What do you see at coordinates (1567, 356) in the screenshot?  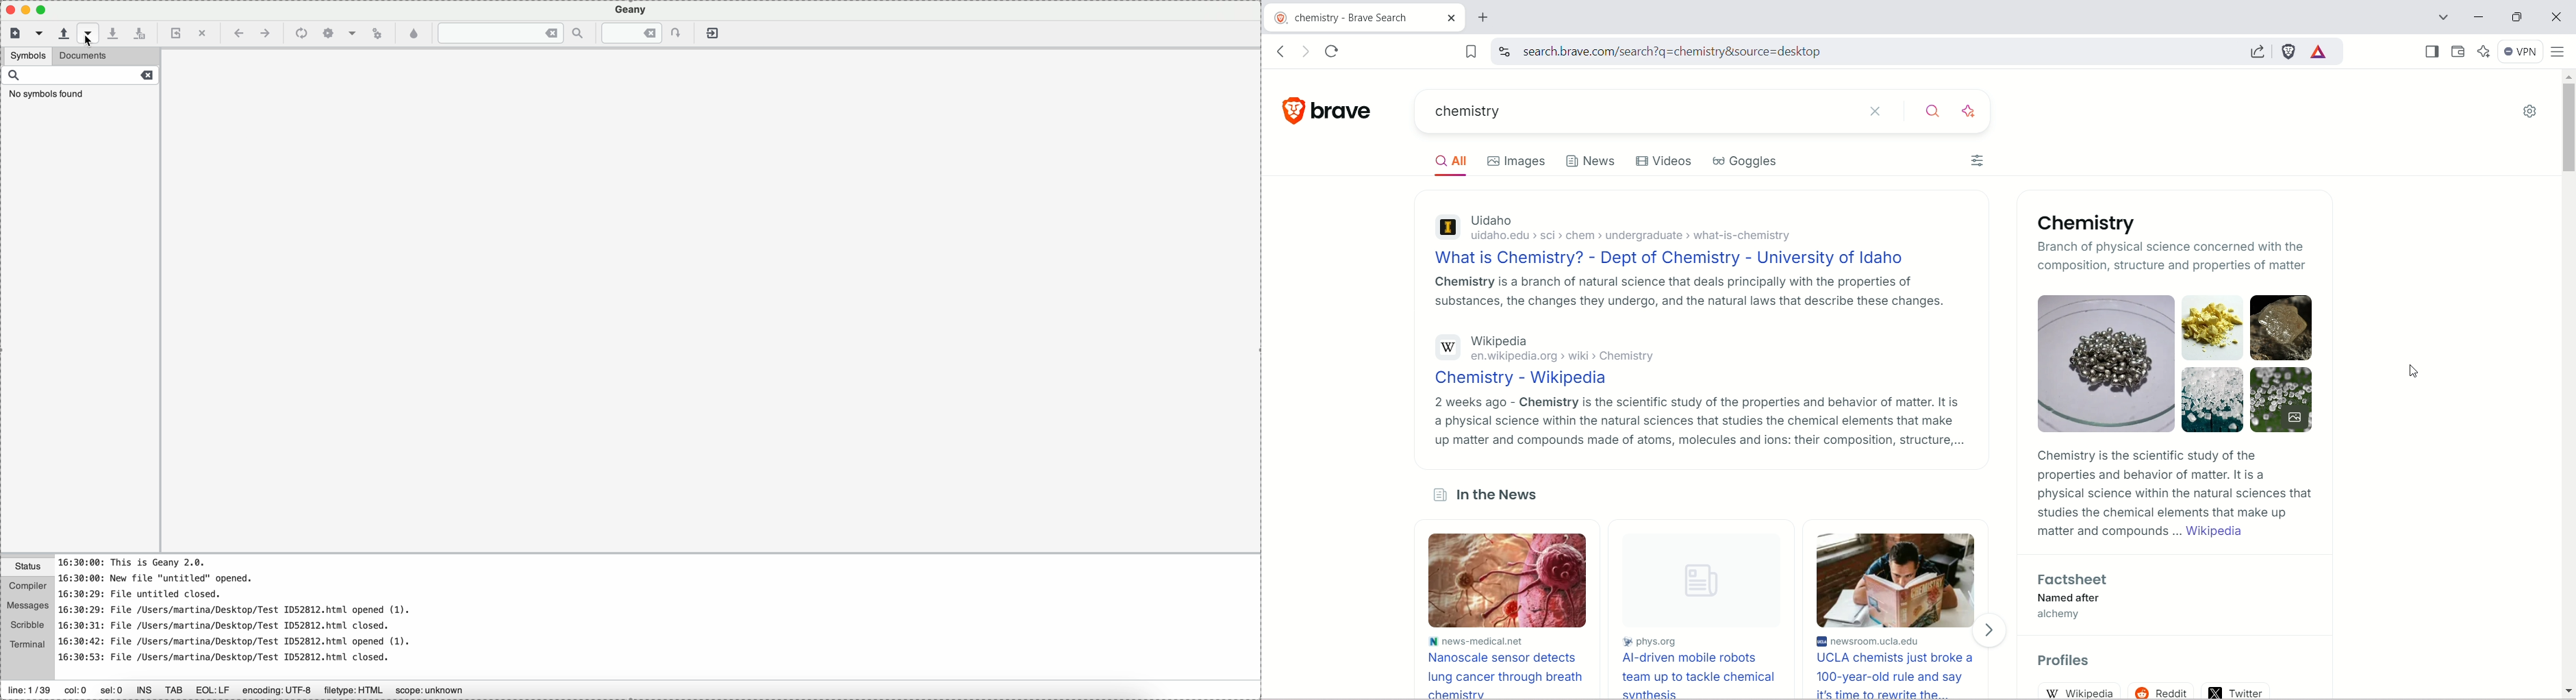 I see `en.wikipedia.org > wiki > Chemistry` at bounding box center [1567, 356].